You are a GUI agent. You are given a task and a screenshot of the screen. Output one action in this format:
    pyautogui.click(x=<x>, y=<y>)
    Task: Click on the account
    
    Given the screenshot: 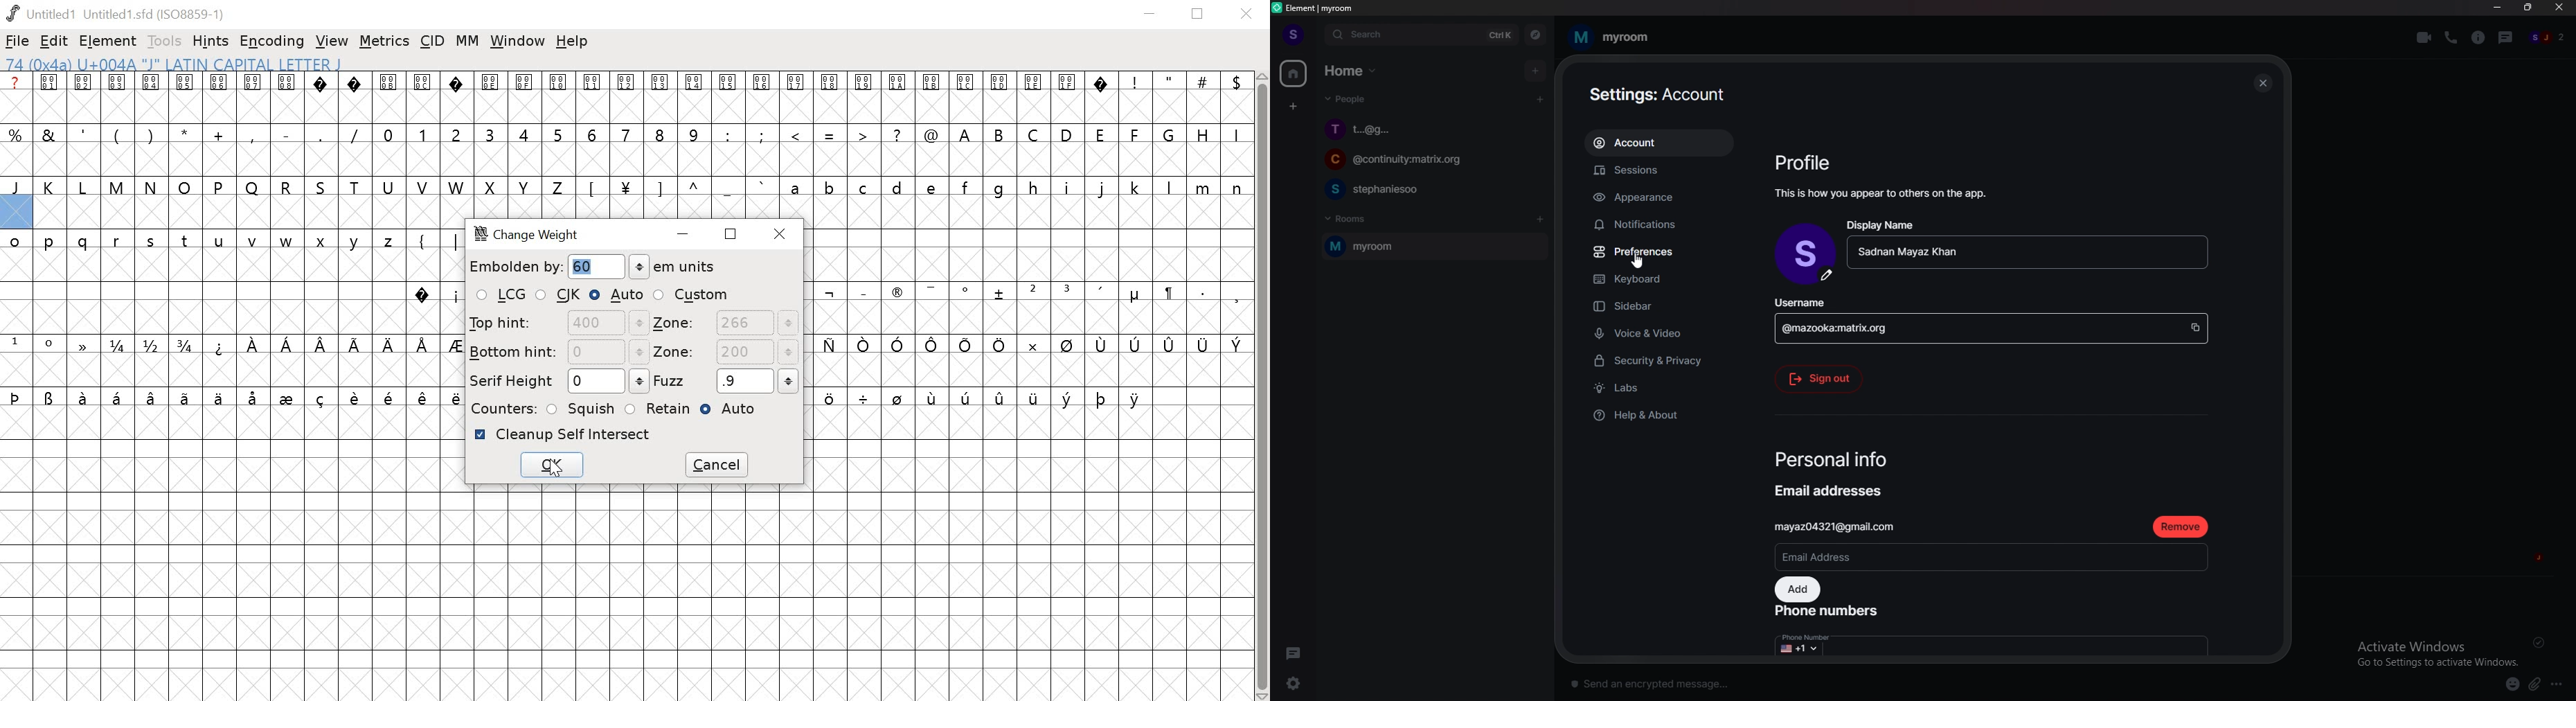 What is the action you would take?
    pyautogui.click(x=1658, y=144)
    